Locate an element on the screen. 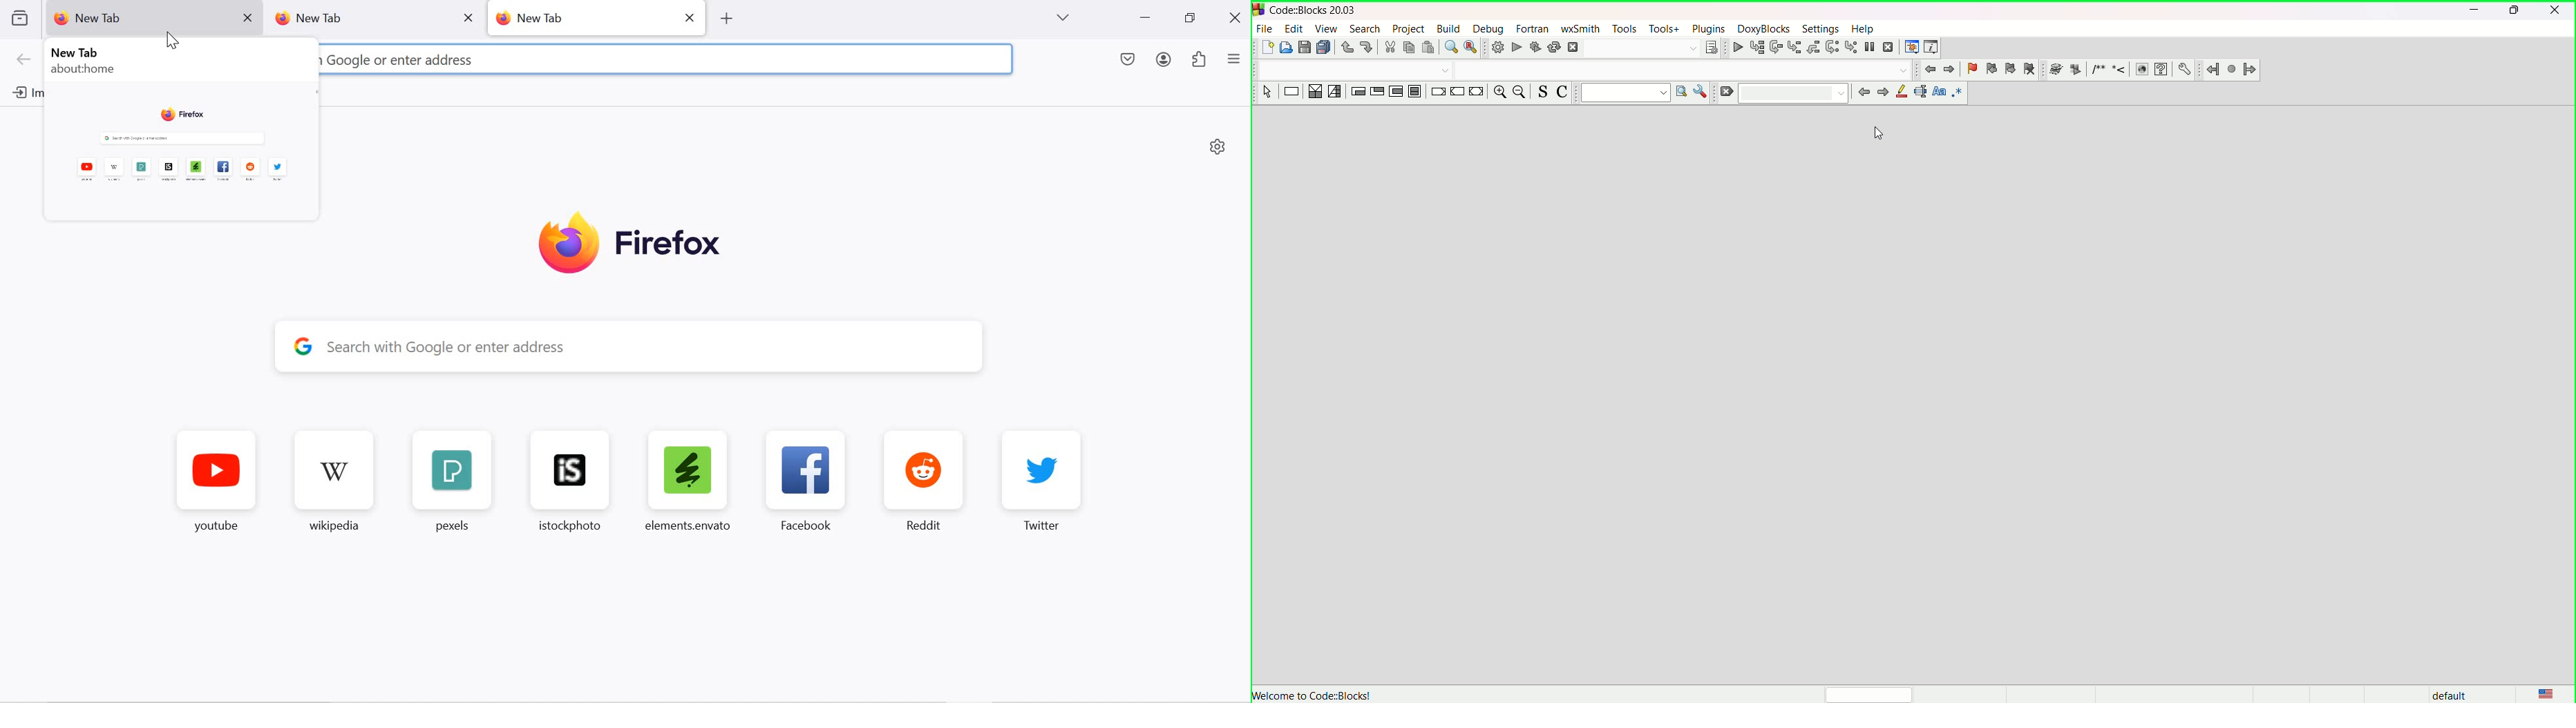 Image resolution: width=2576 pixels, height=728 pixels. entry condition loop is located at coordinates (1358, 91).